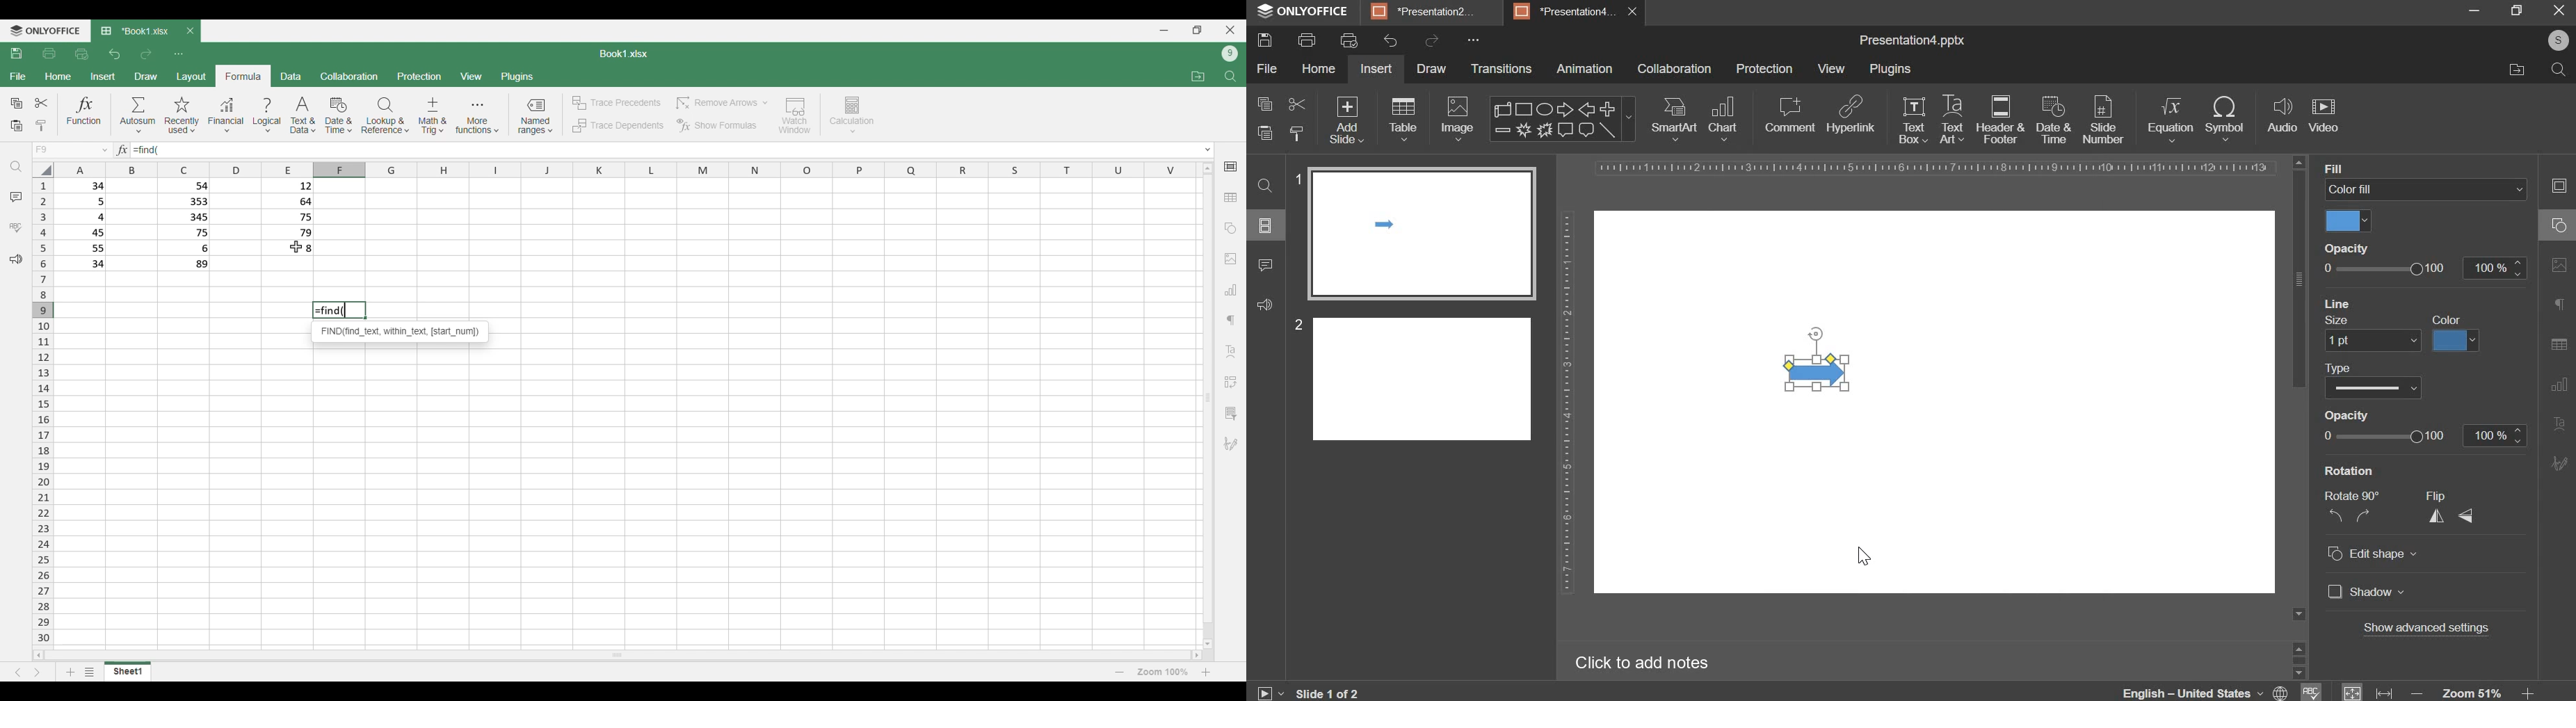  I want to click on background fill, so click(2427, 188).